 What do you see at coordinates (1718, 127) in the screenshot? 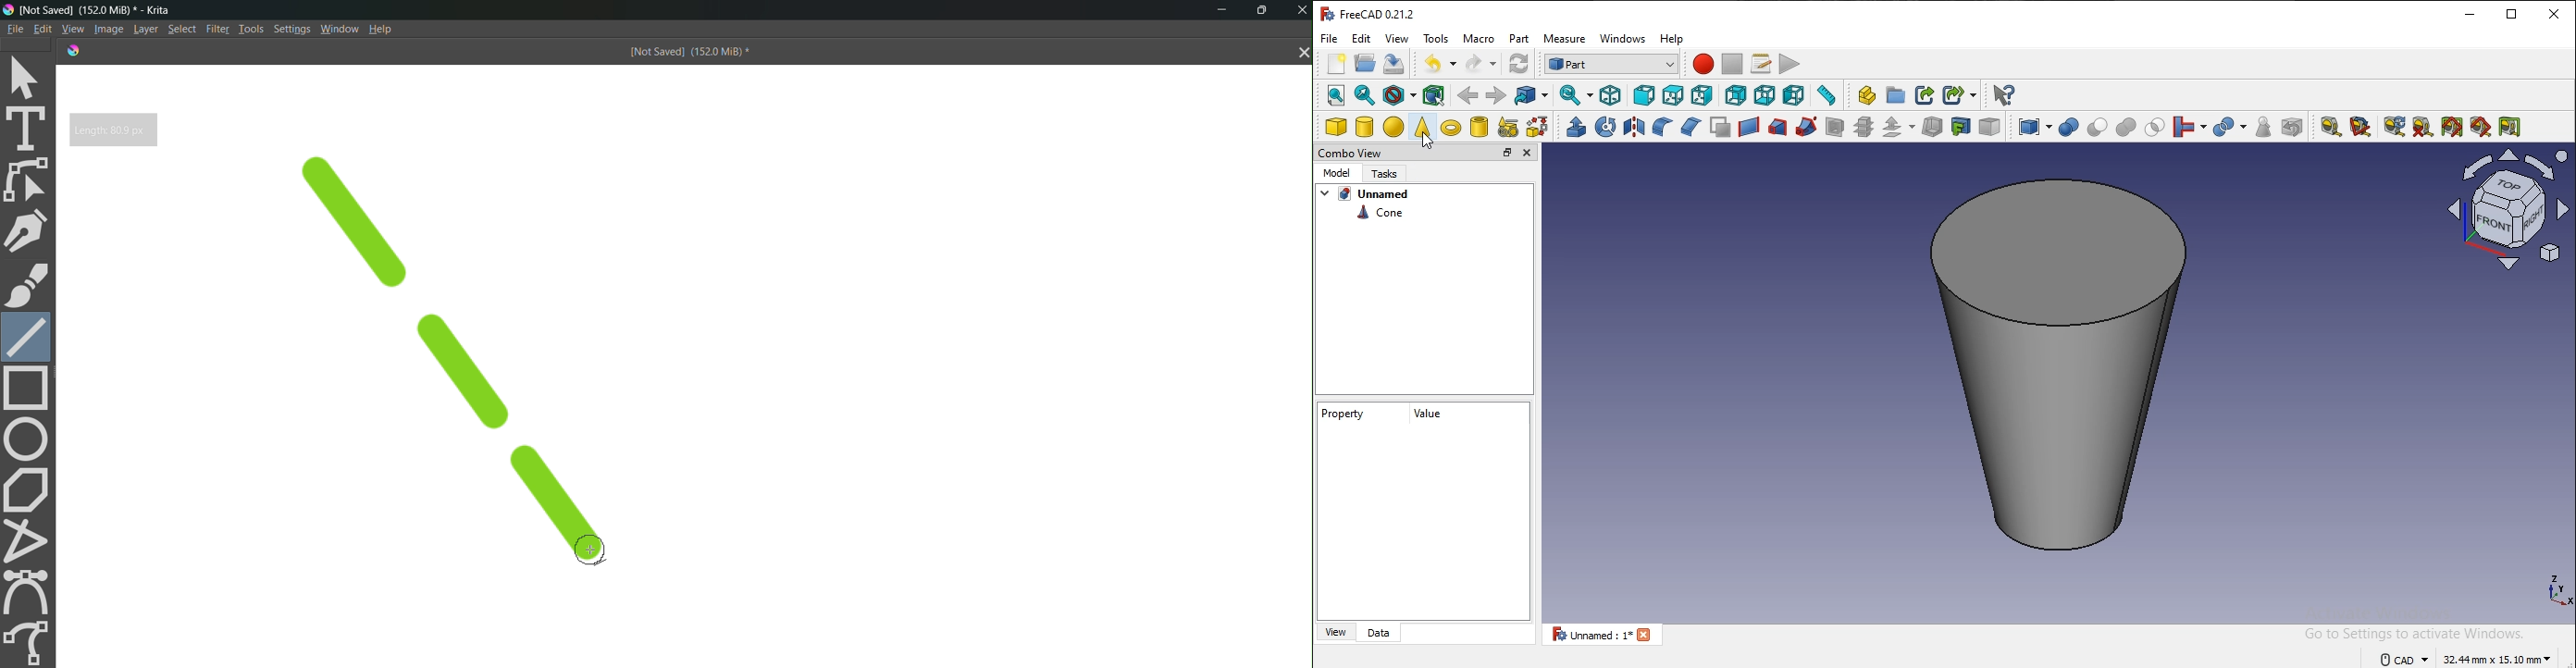
I see `` at bounding box center [1718, 127].